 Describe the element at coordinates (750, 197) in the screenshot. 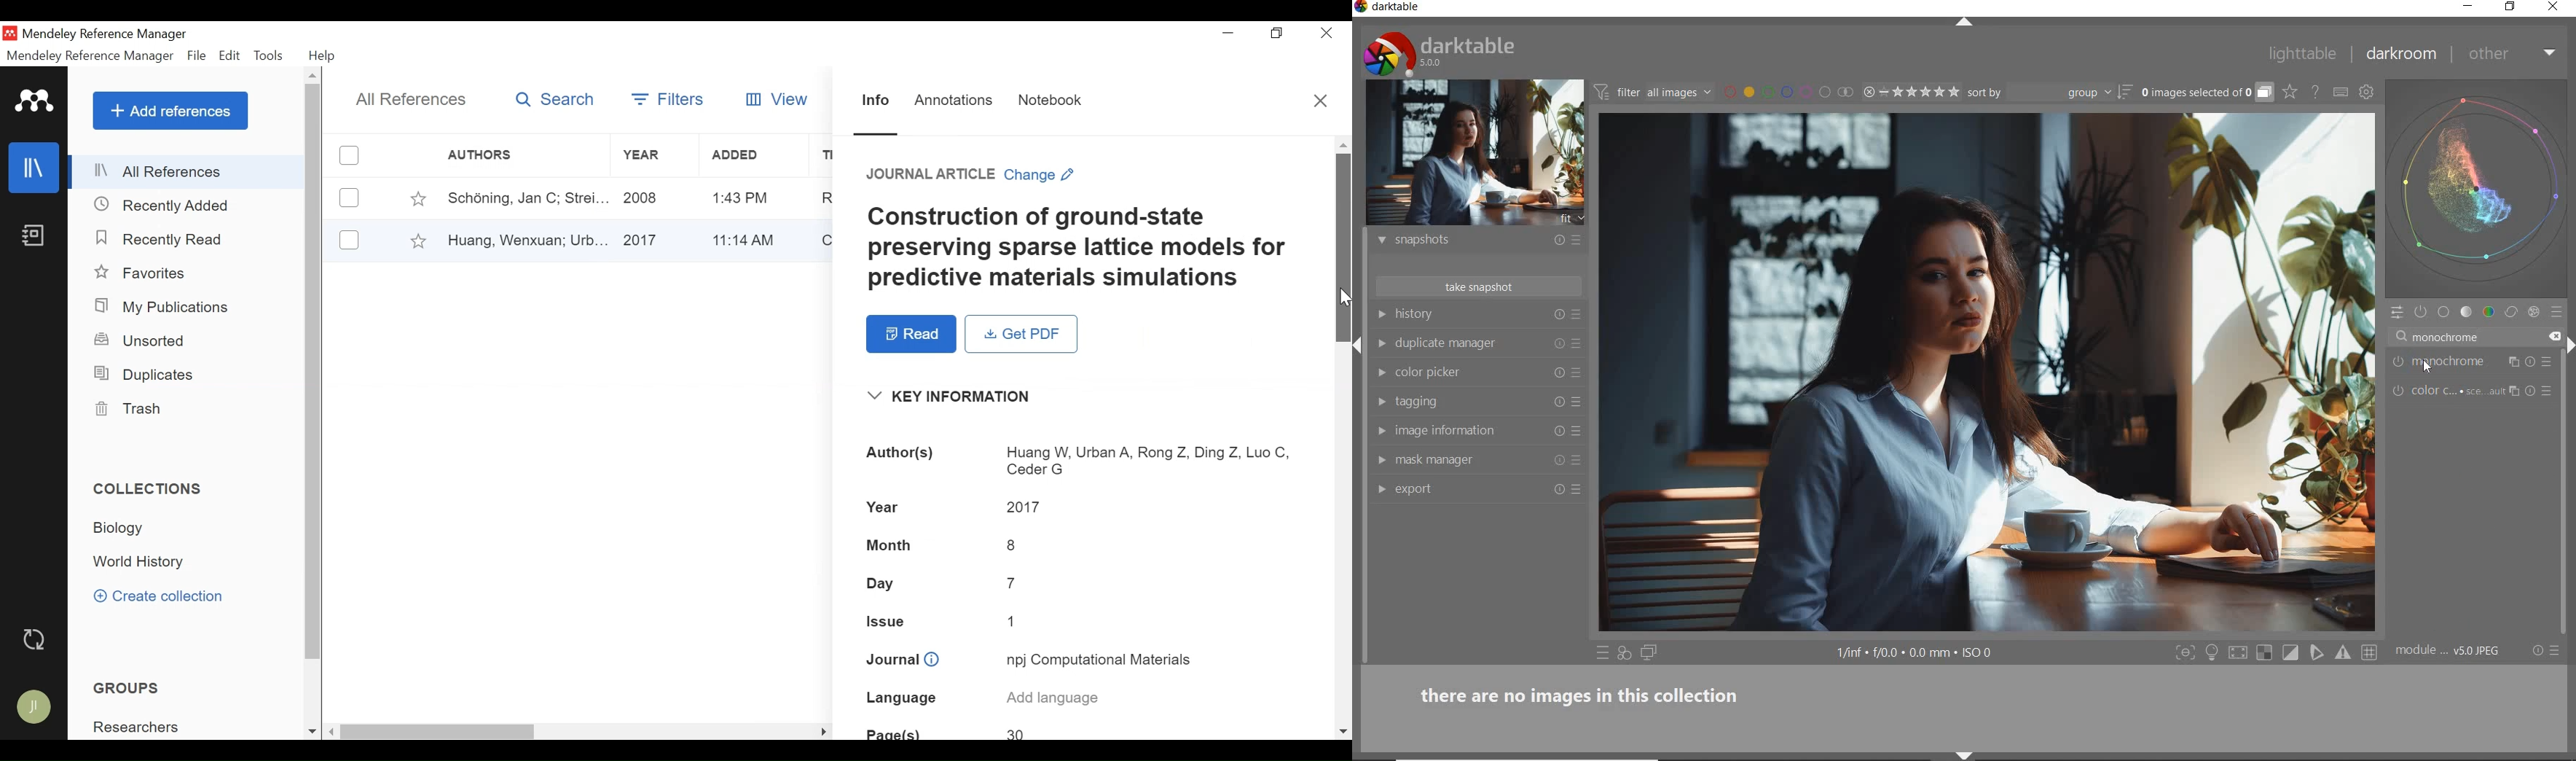

I see `Added` at that location.